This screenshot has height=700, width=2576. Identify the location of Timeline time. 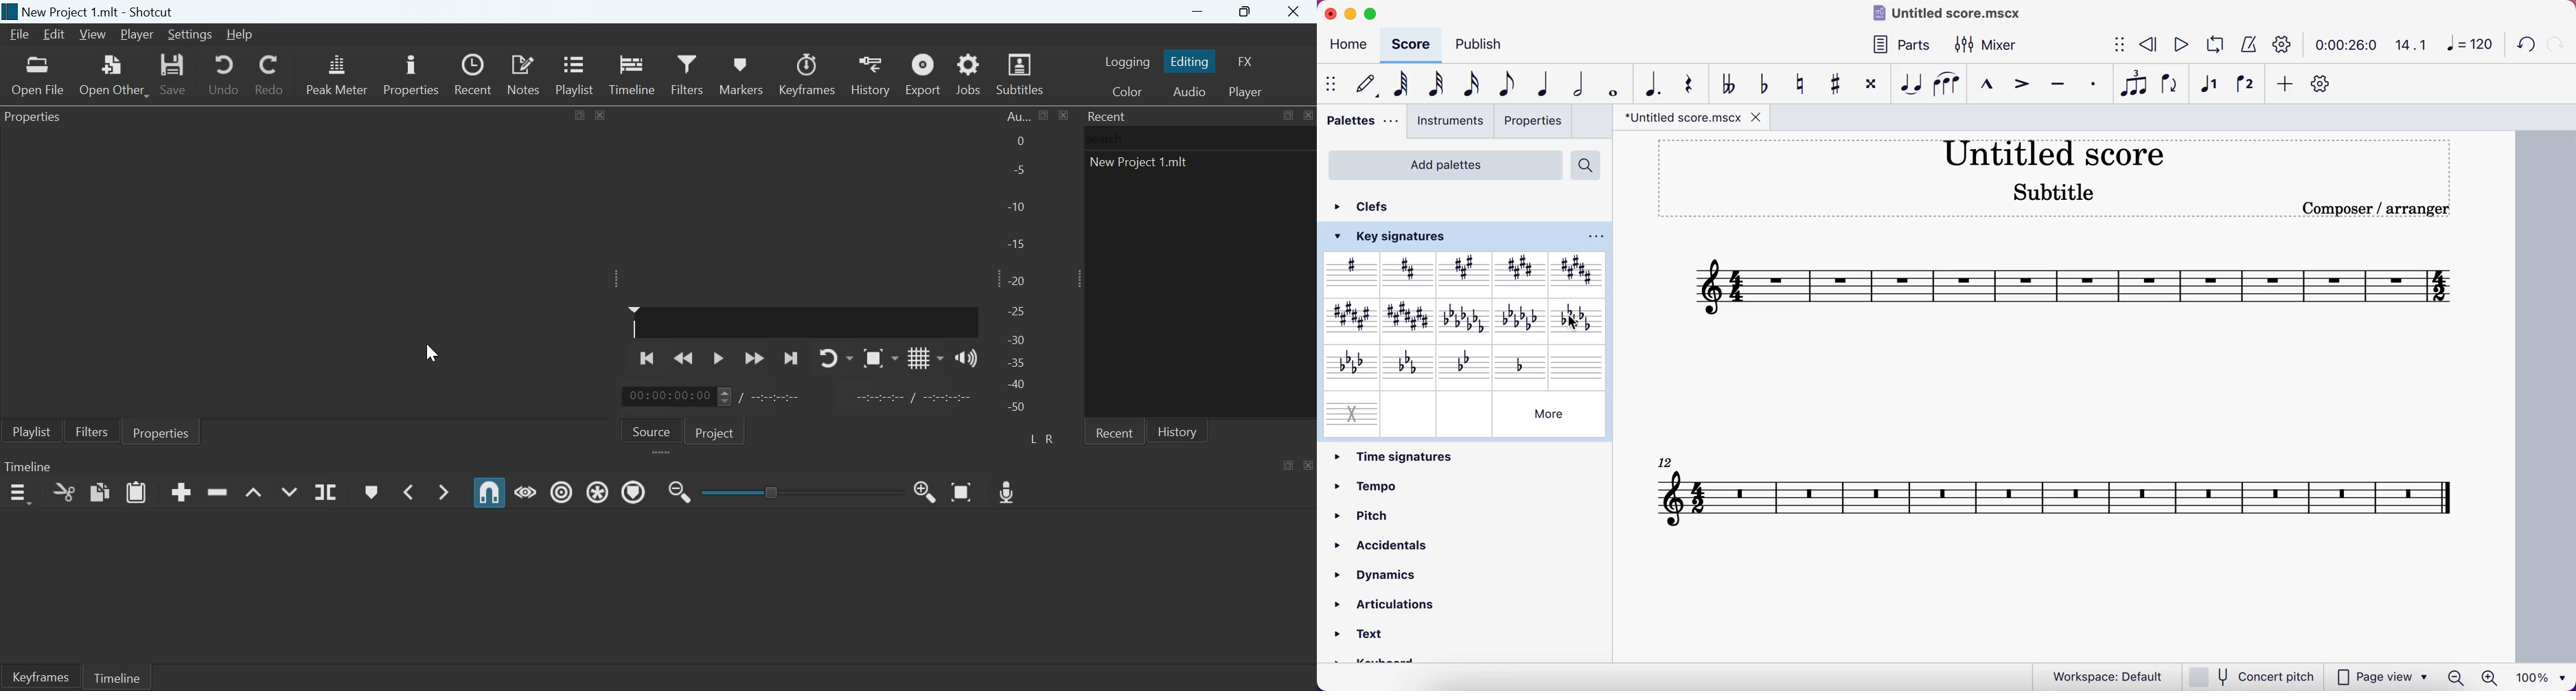
(667, 396).